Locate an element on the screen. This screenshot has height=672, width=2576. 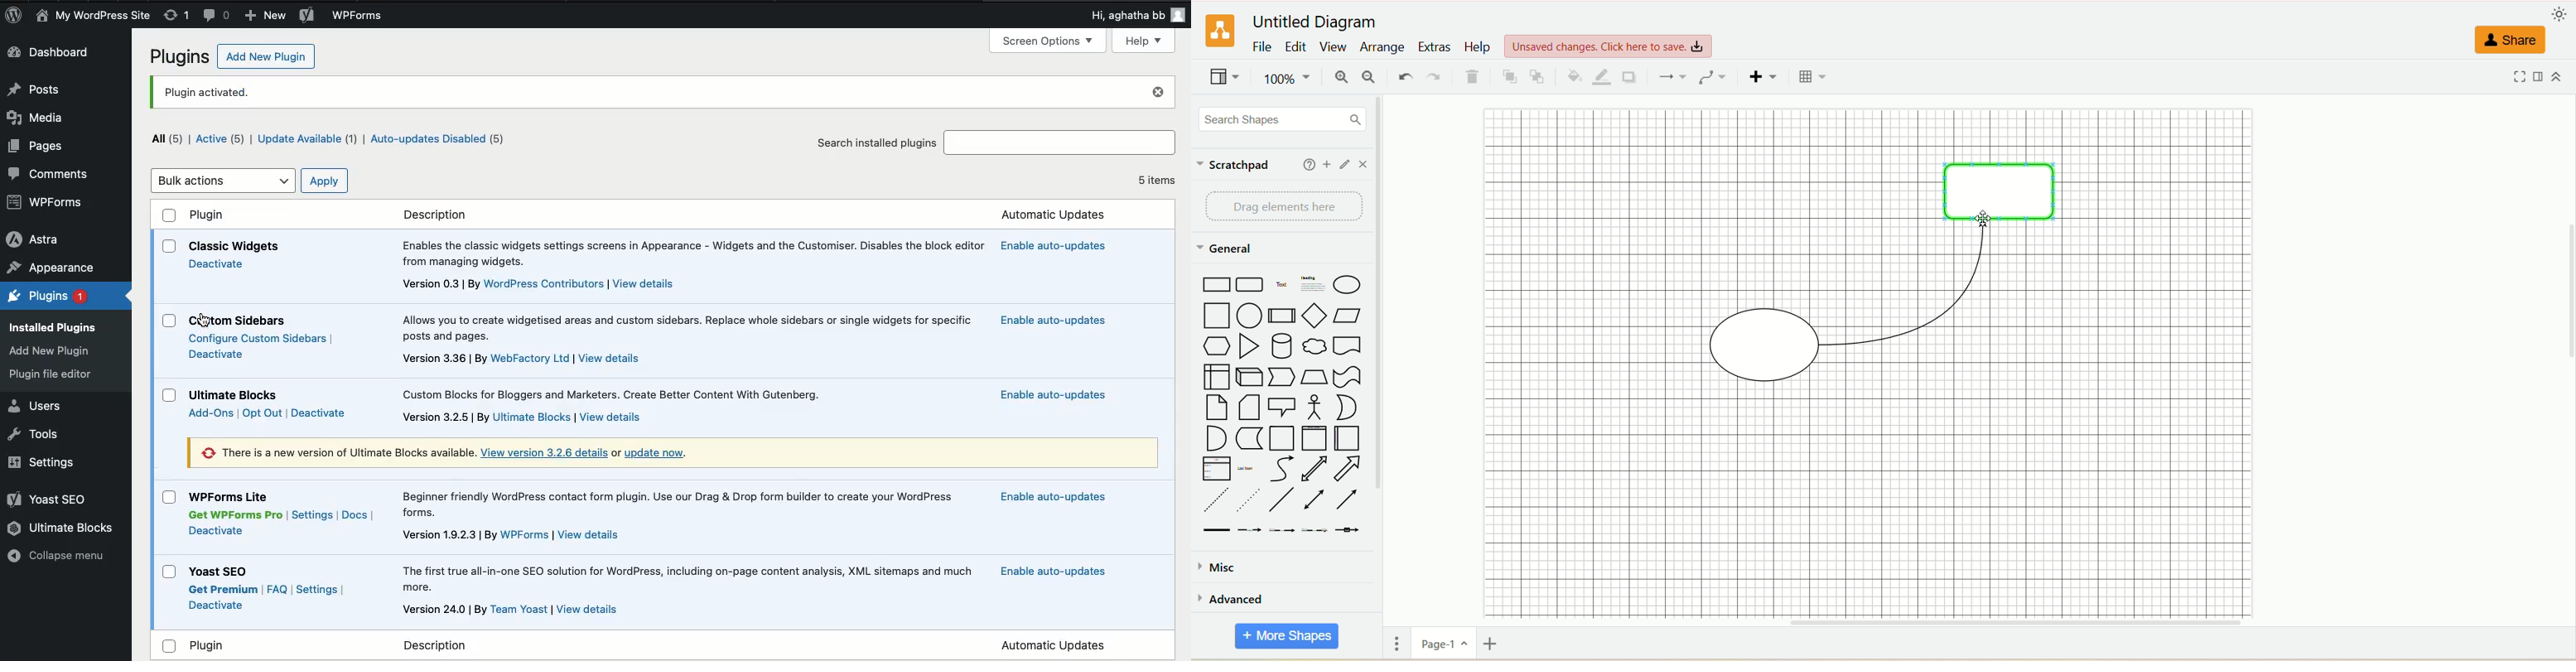
fullscreen is located at coordinates (2517, 76).